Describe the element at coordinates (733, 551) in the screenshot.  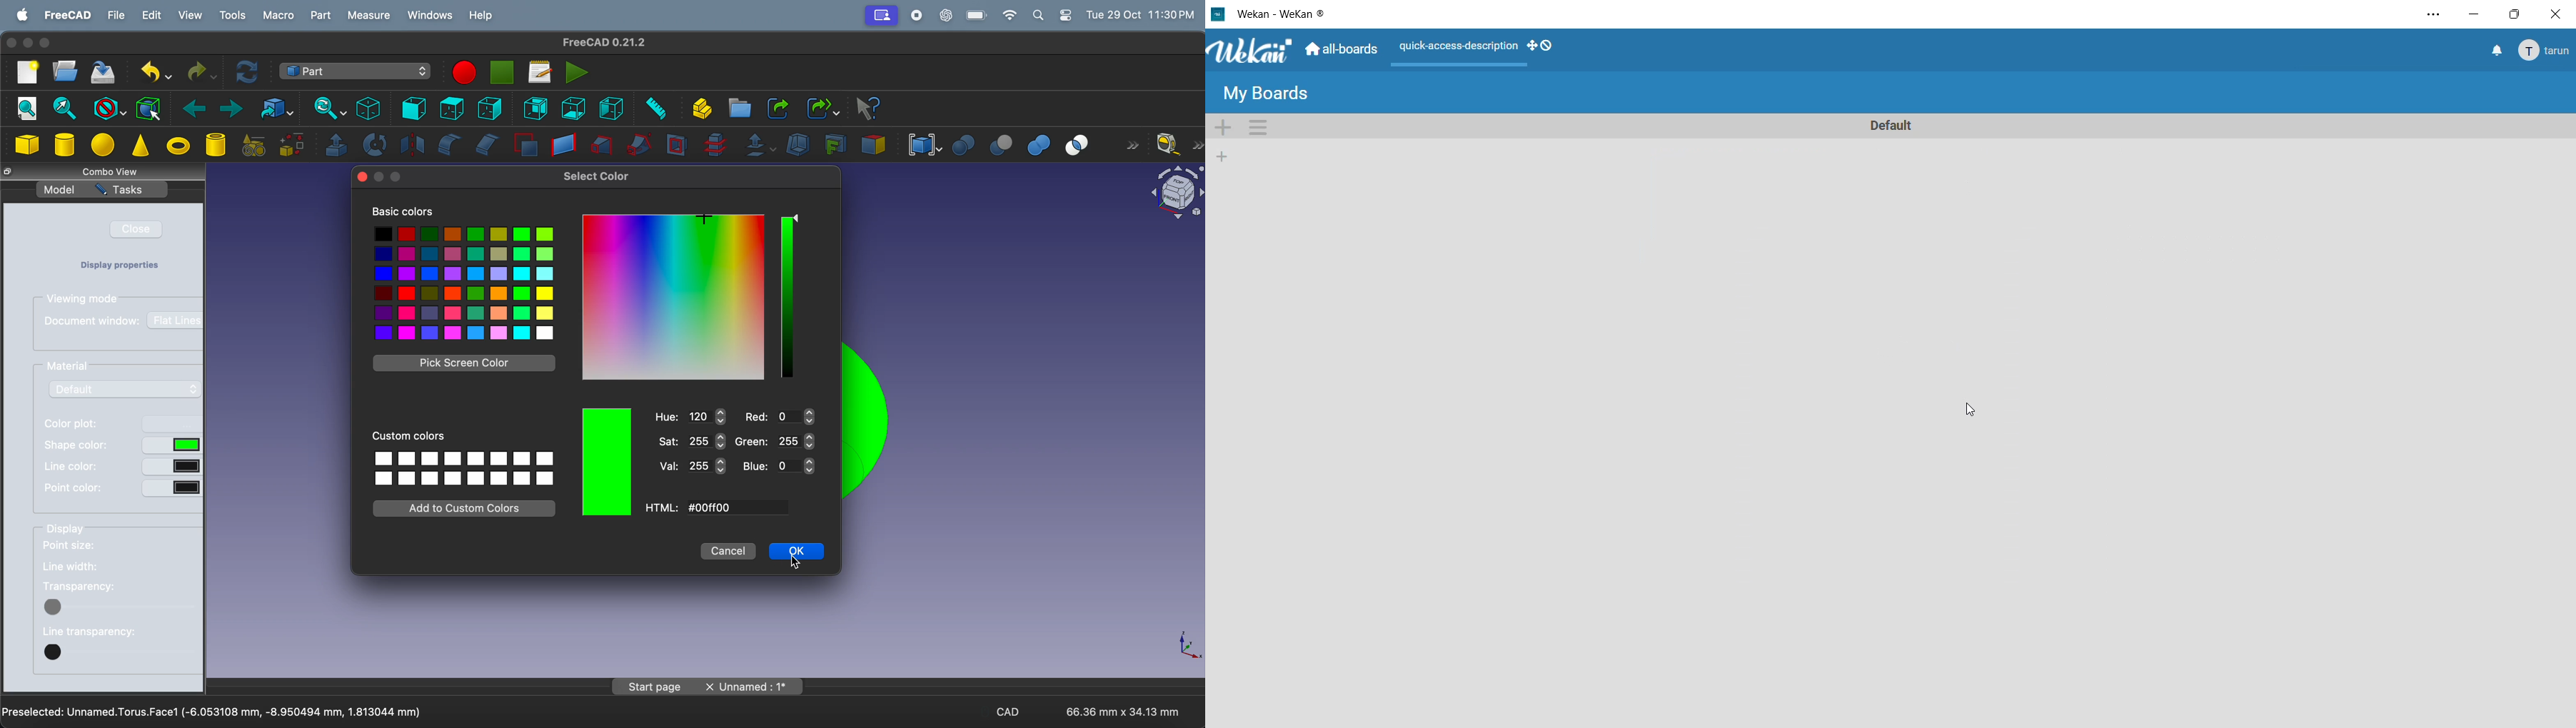
I see `Cancel` at that location.